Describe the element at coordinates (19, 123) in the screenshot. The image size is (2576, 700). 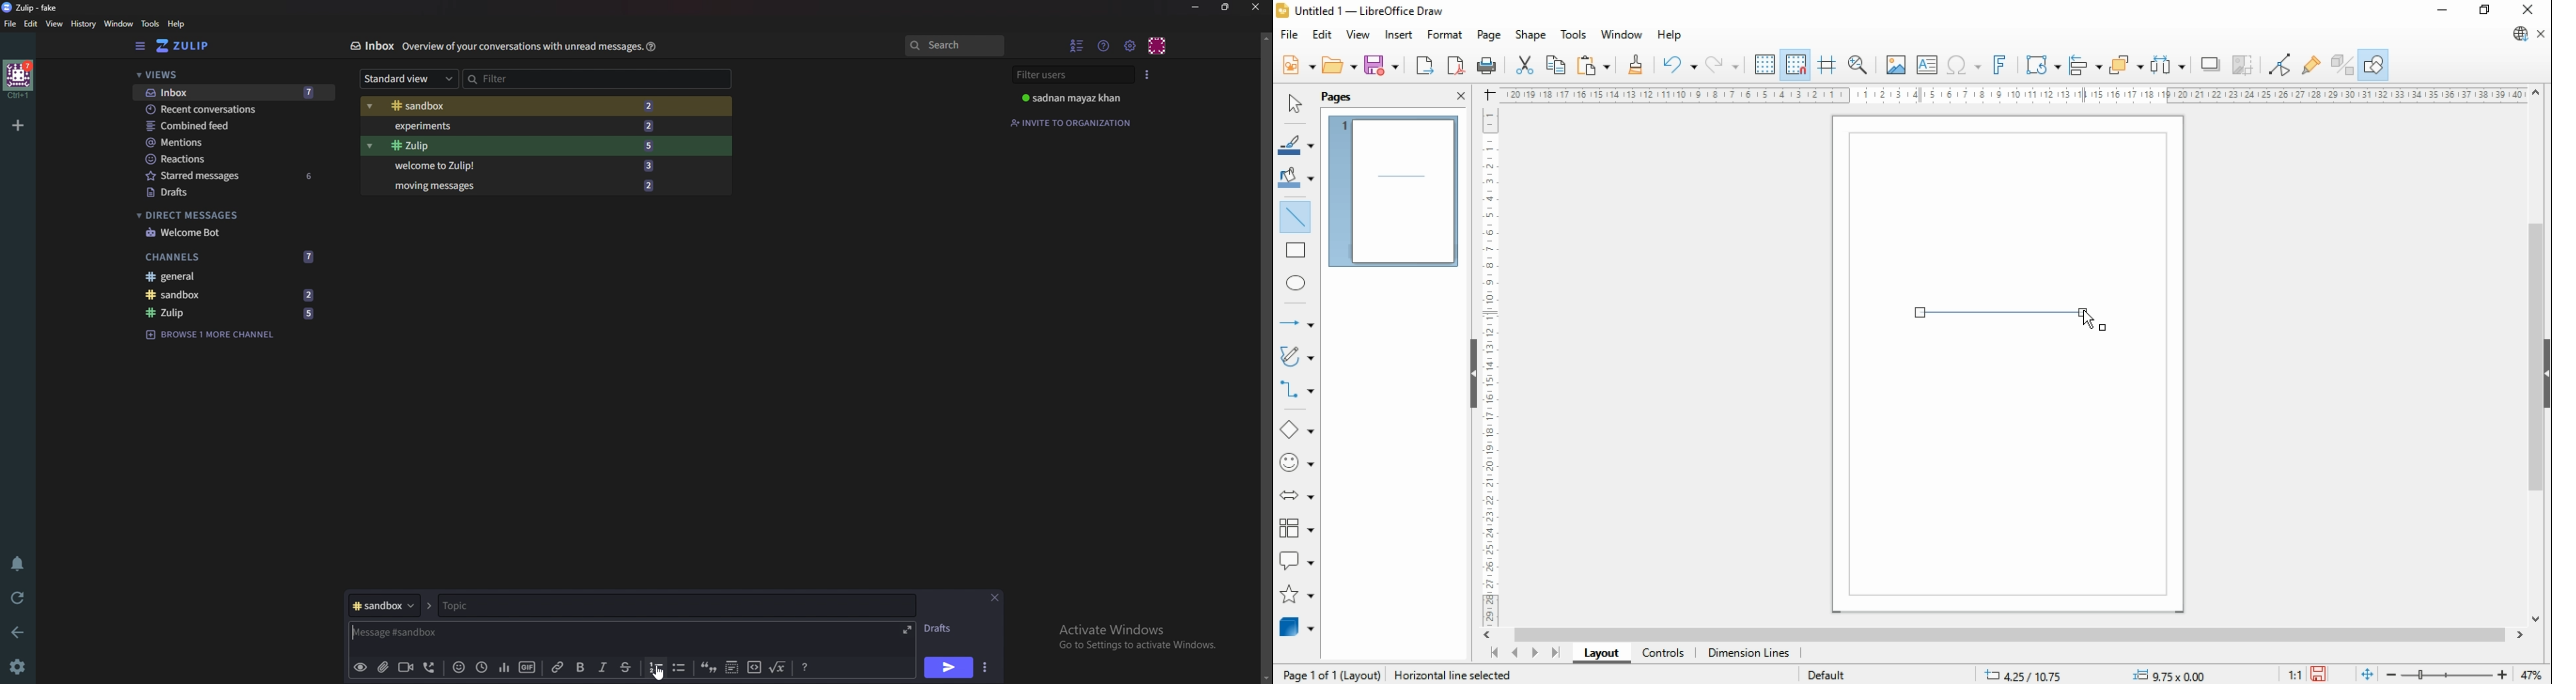
I see `Add organization` at that location.